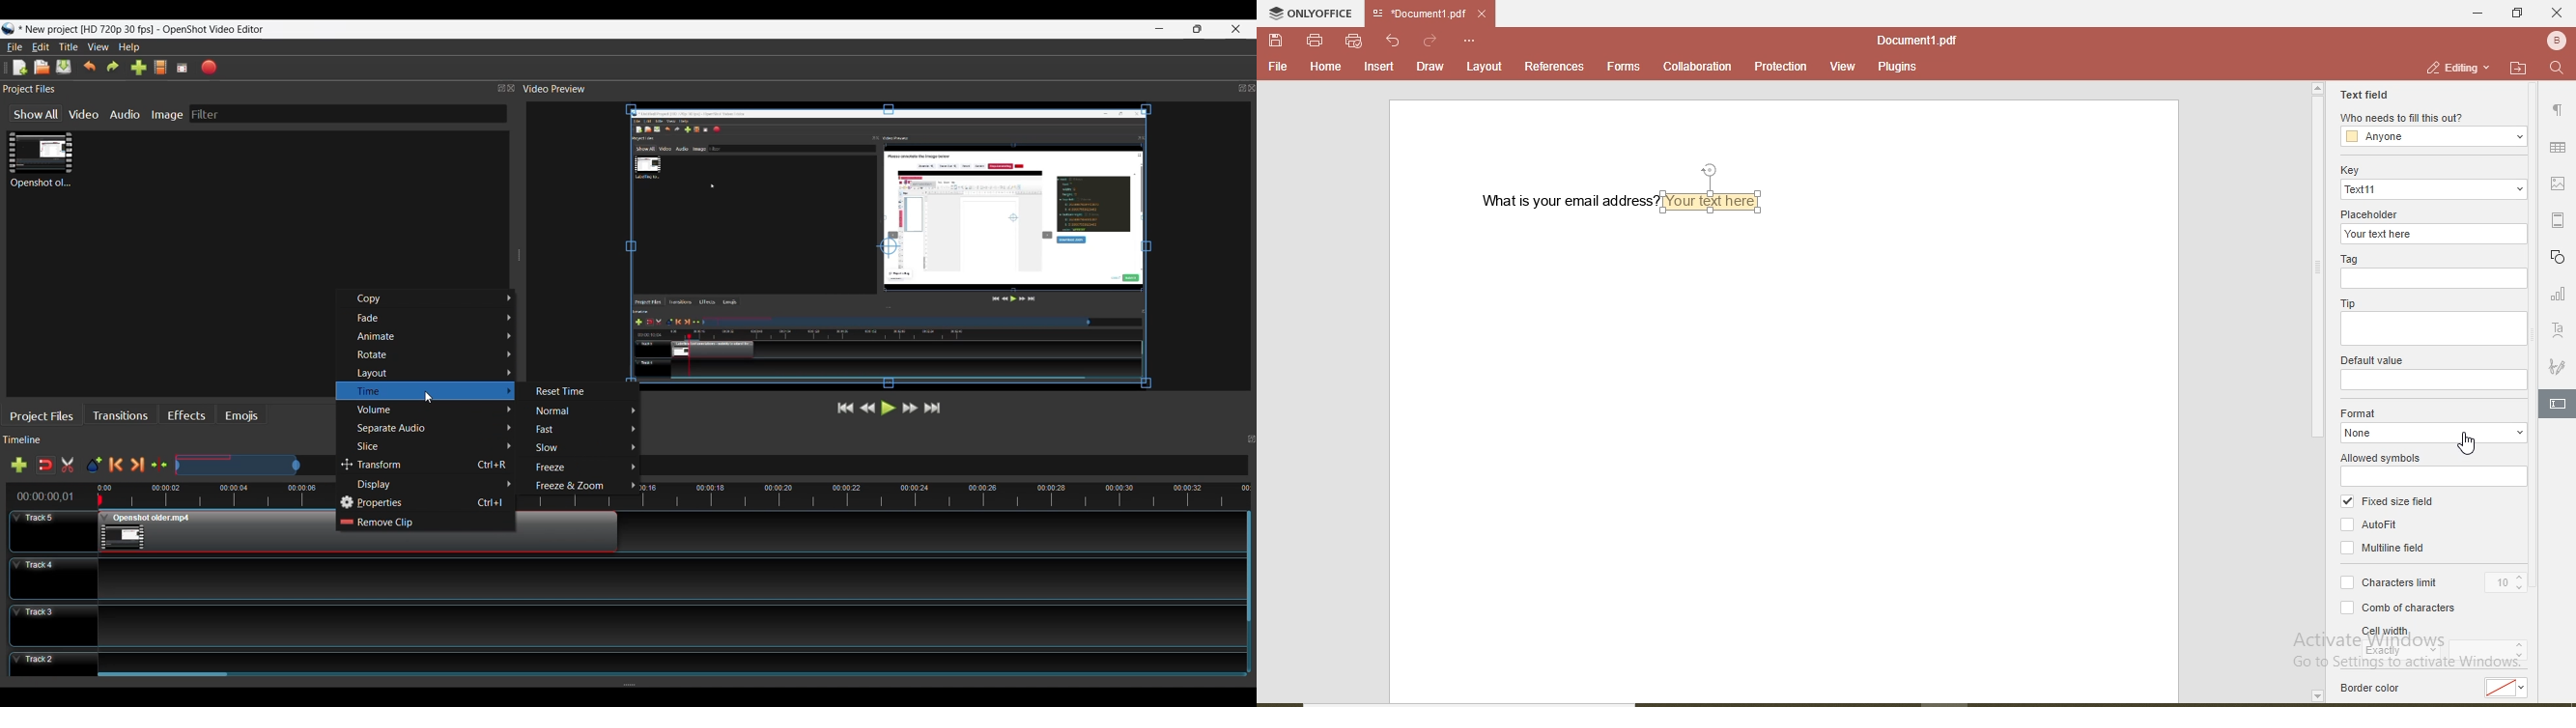  What do you see at coordinates (2373, 689) in the screenshot?
I see `border color` at bounding box center [2373, 689].